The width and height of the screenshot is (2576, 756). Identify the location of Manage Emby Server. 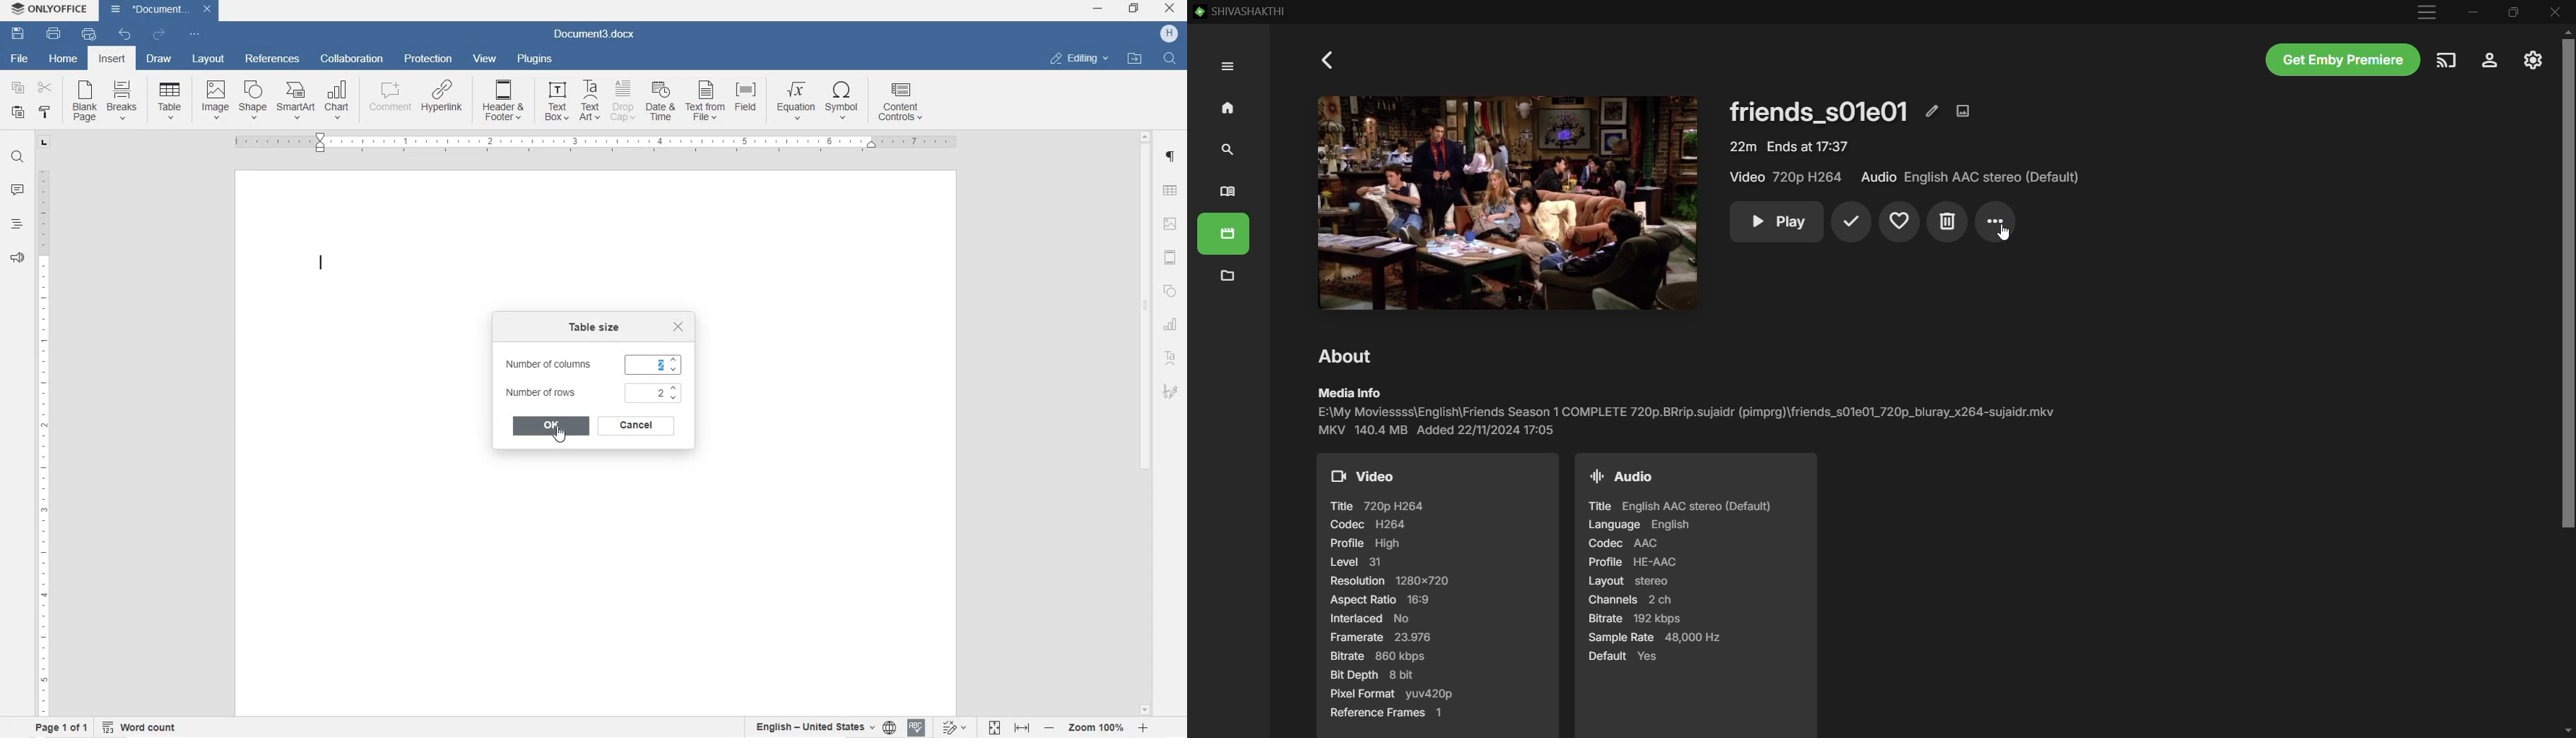
(2533, 59).